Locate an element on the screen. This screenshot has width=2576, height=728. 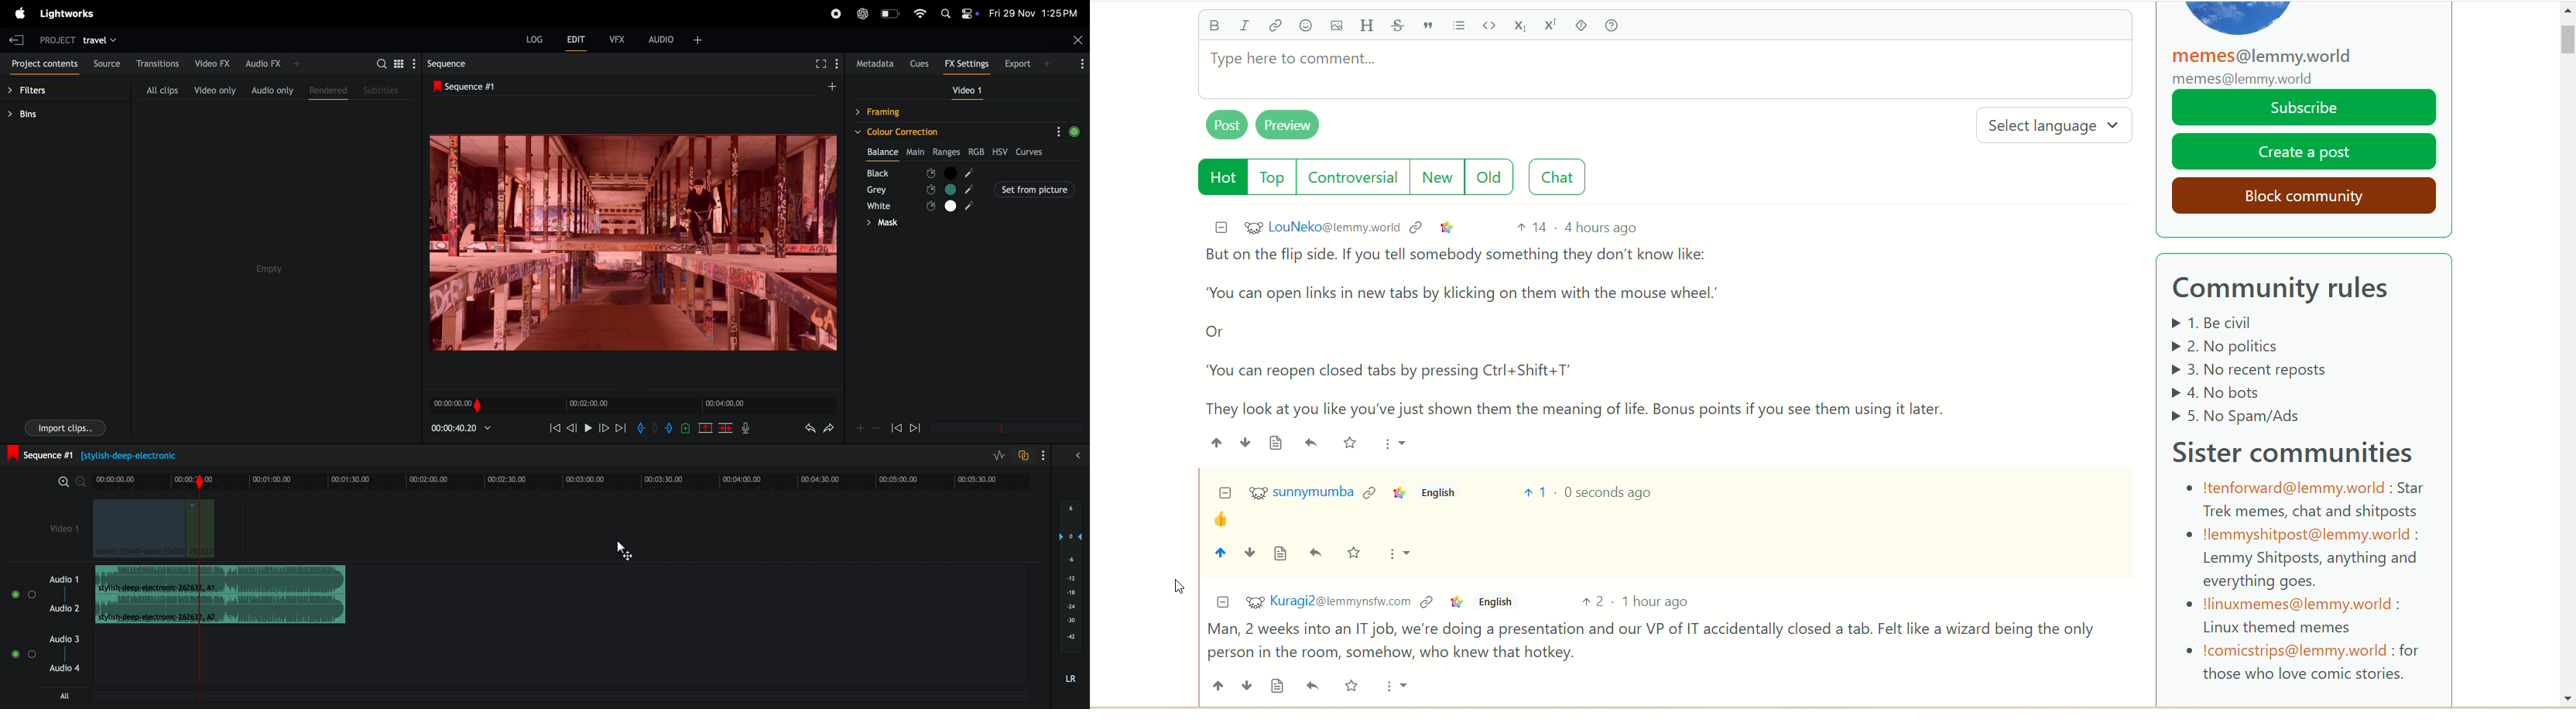
search bar is located at coordinates (378, 64).